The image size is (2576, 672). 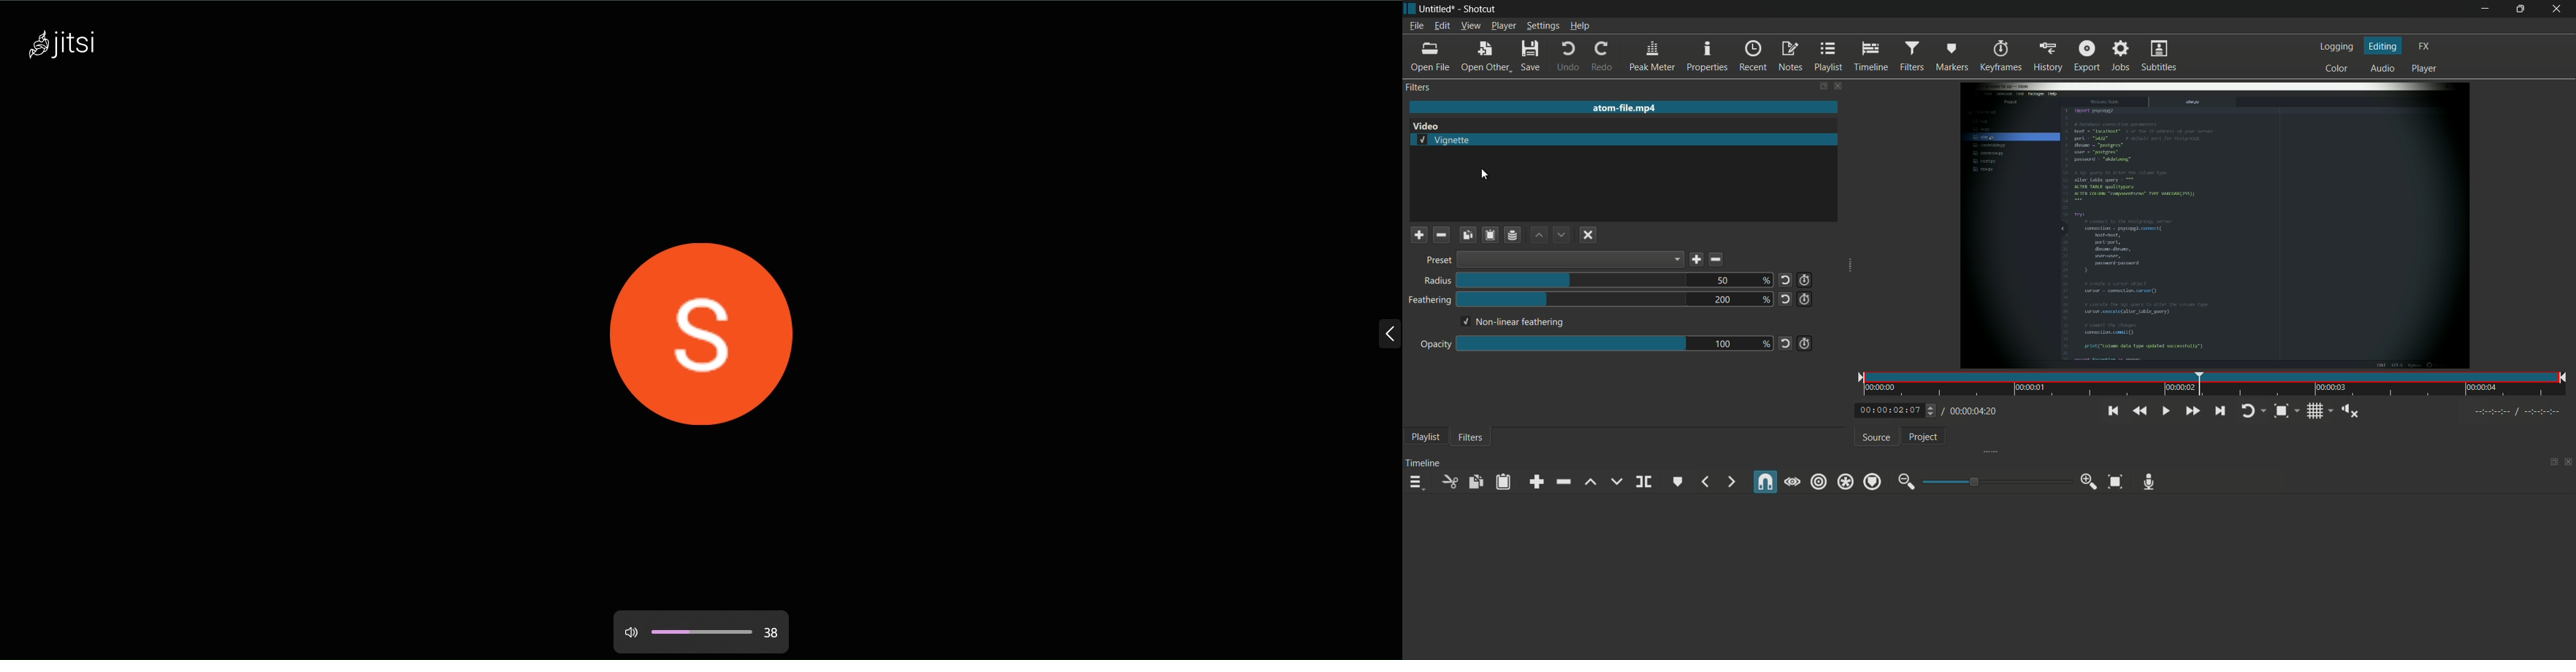 What do you see at coordinates (2001, 57) in the screenshot?
I see `keyframes` at bounding box center [2001, 57].